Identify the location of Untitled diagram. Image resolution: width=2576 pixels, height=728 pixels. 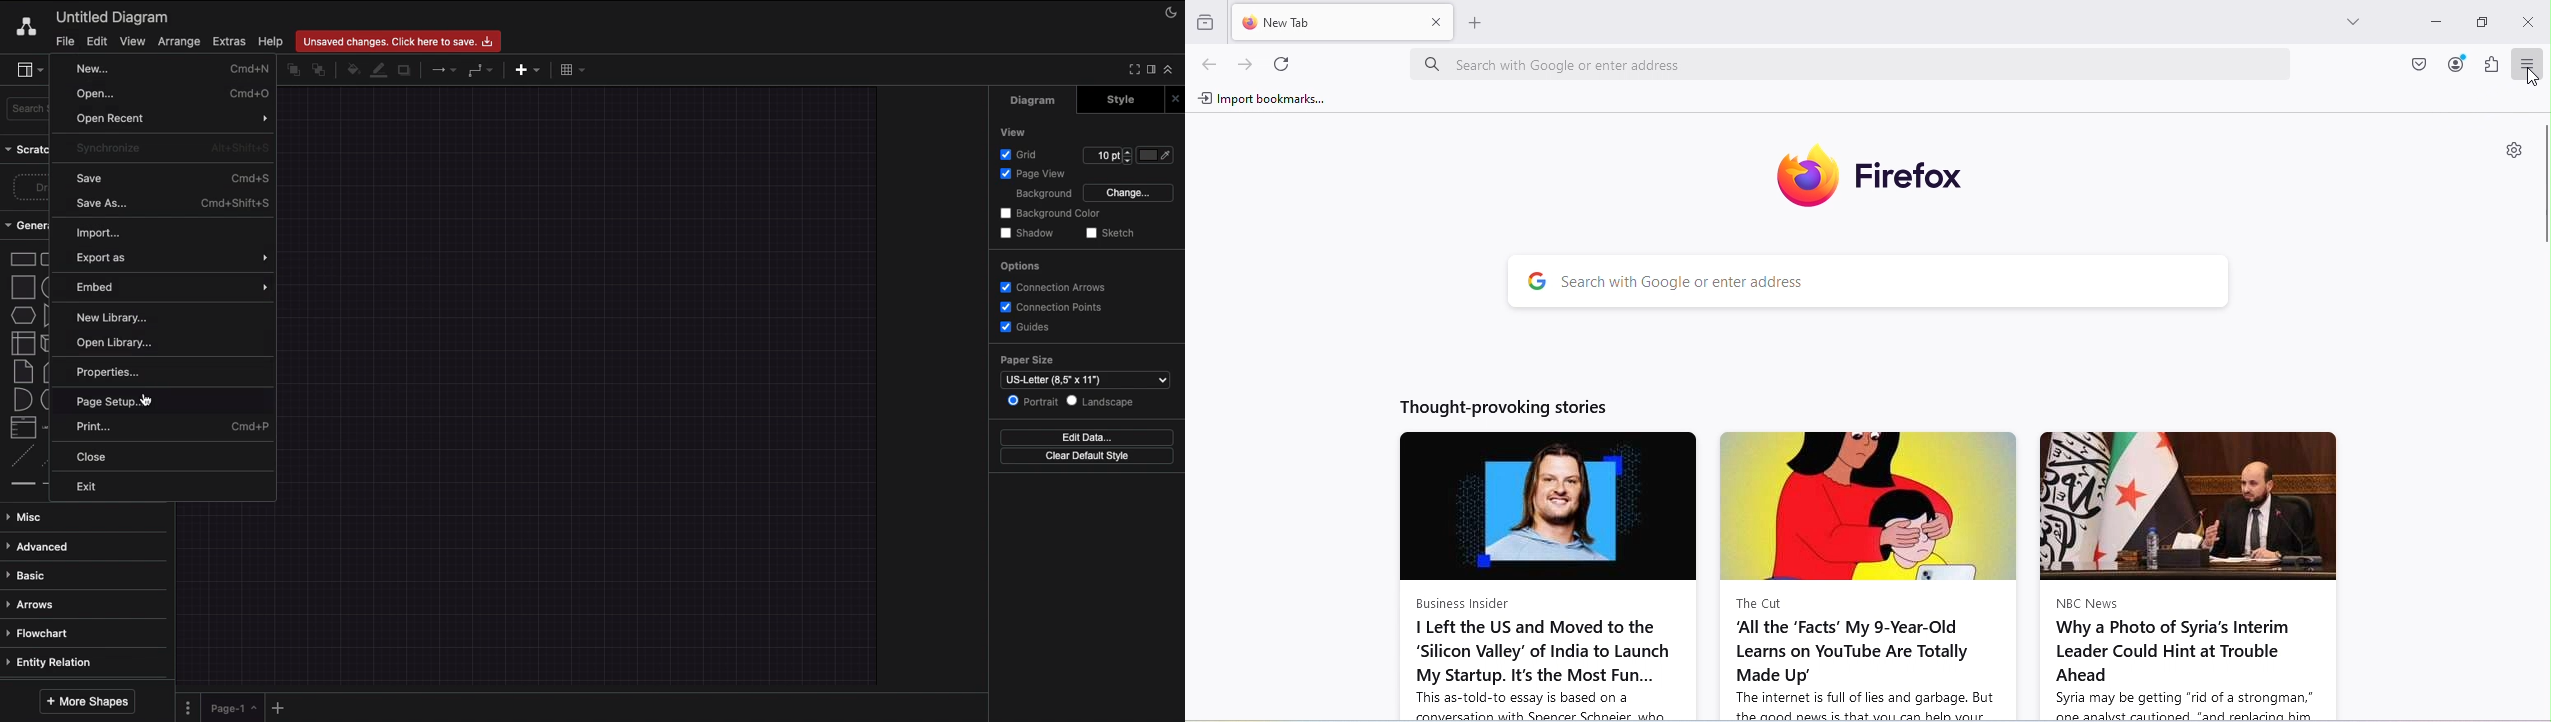
(113, 16).